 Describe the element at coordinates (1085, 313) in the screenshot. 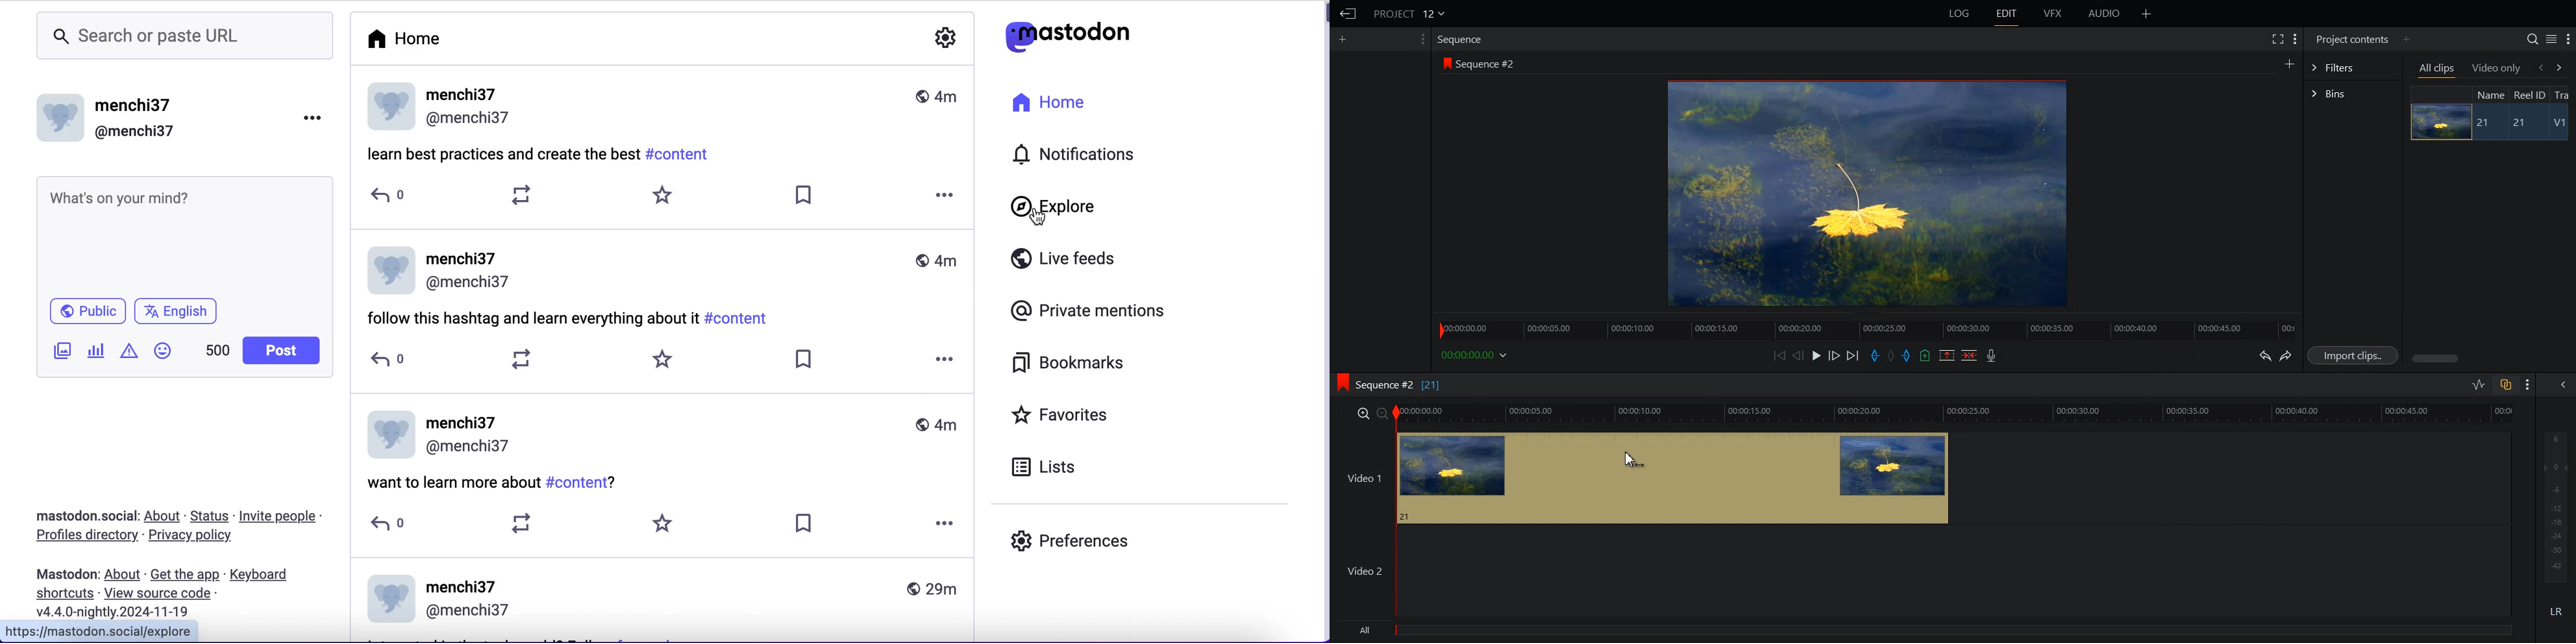

I see `private mentions` at that location.